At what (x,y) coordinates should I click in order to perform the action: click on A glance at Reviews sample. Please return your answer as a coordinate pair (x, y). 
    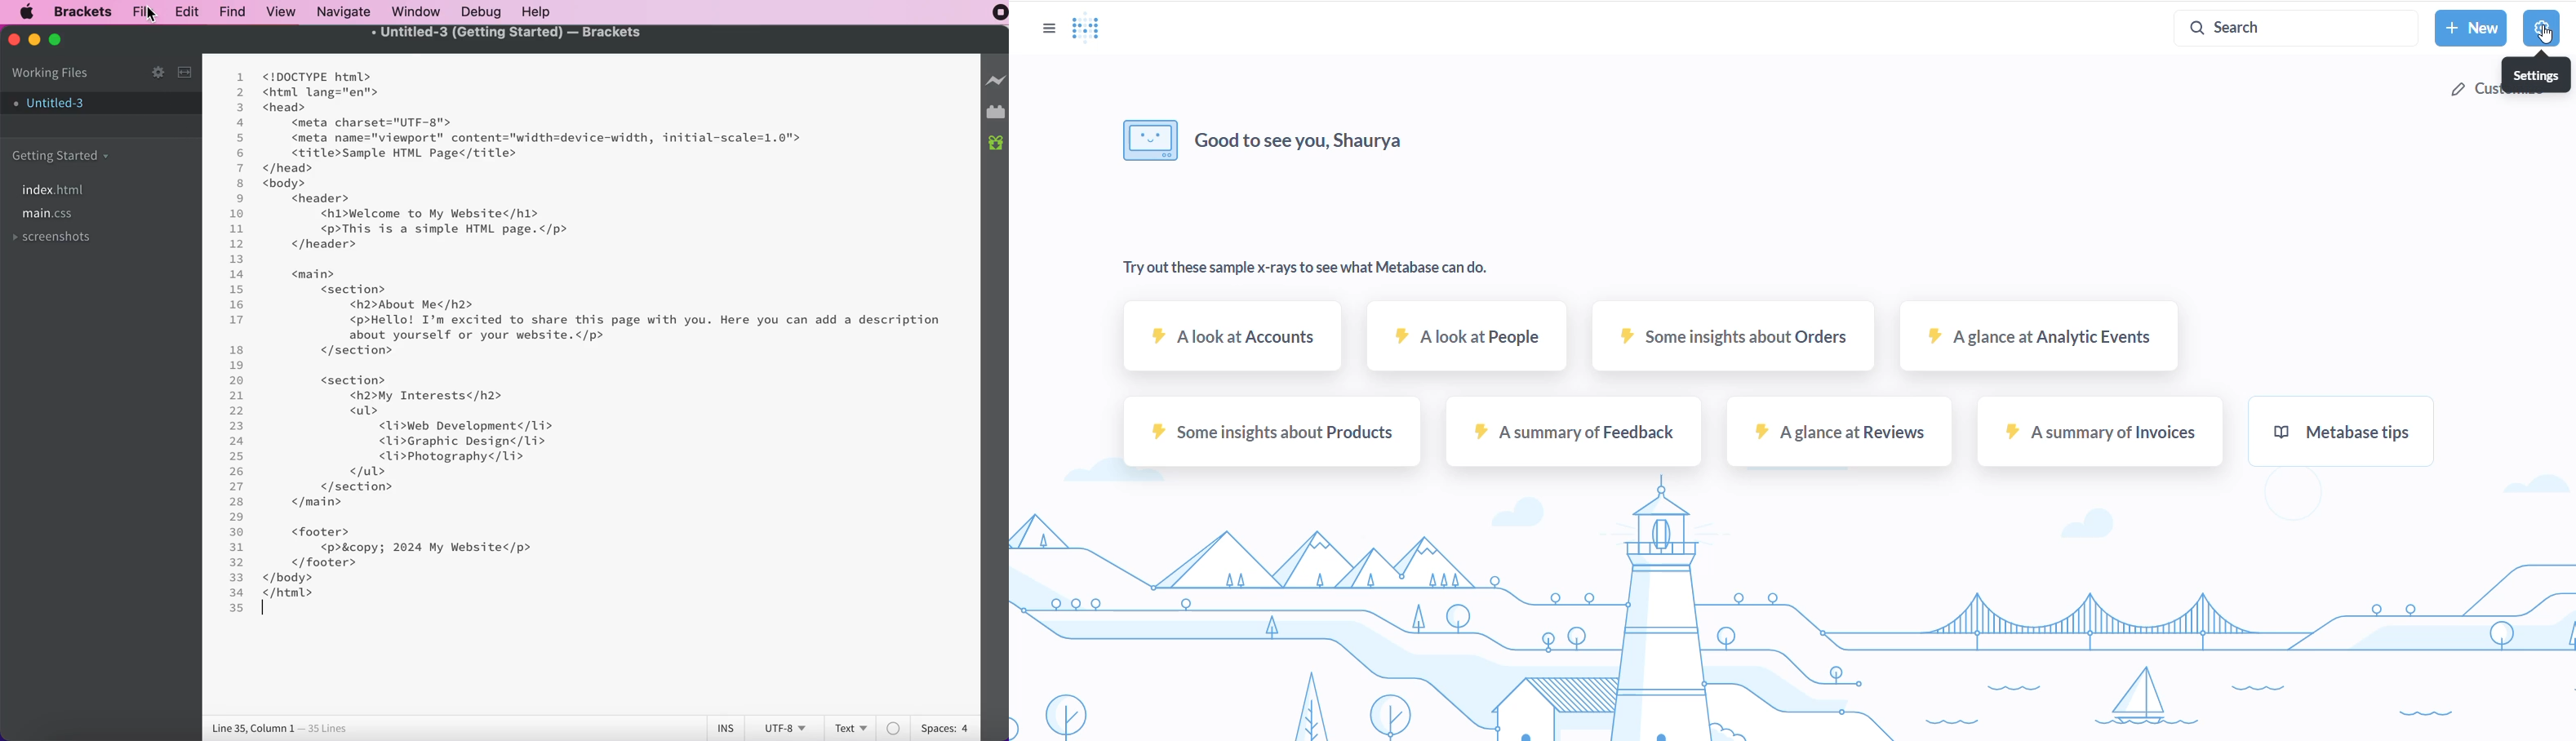
    Looking at the image, I should click on (1835, 440).